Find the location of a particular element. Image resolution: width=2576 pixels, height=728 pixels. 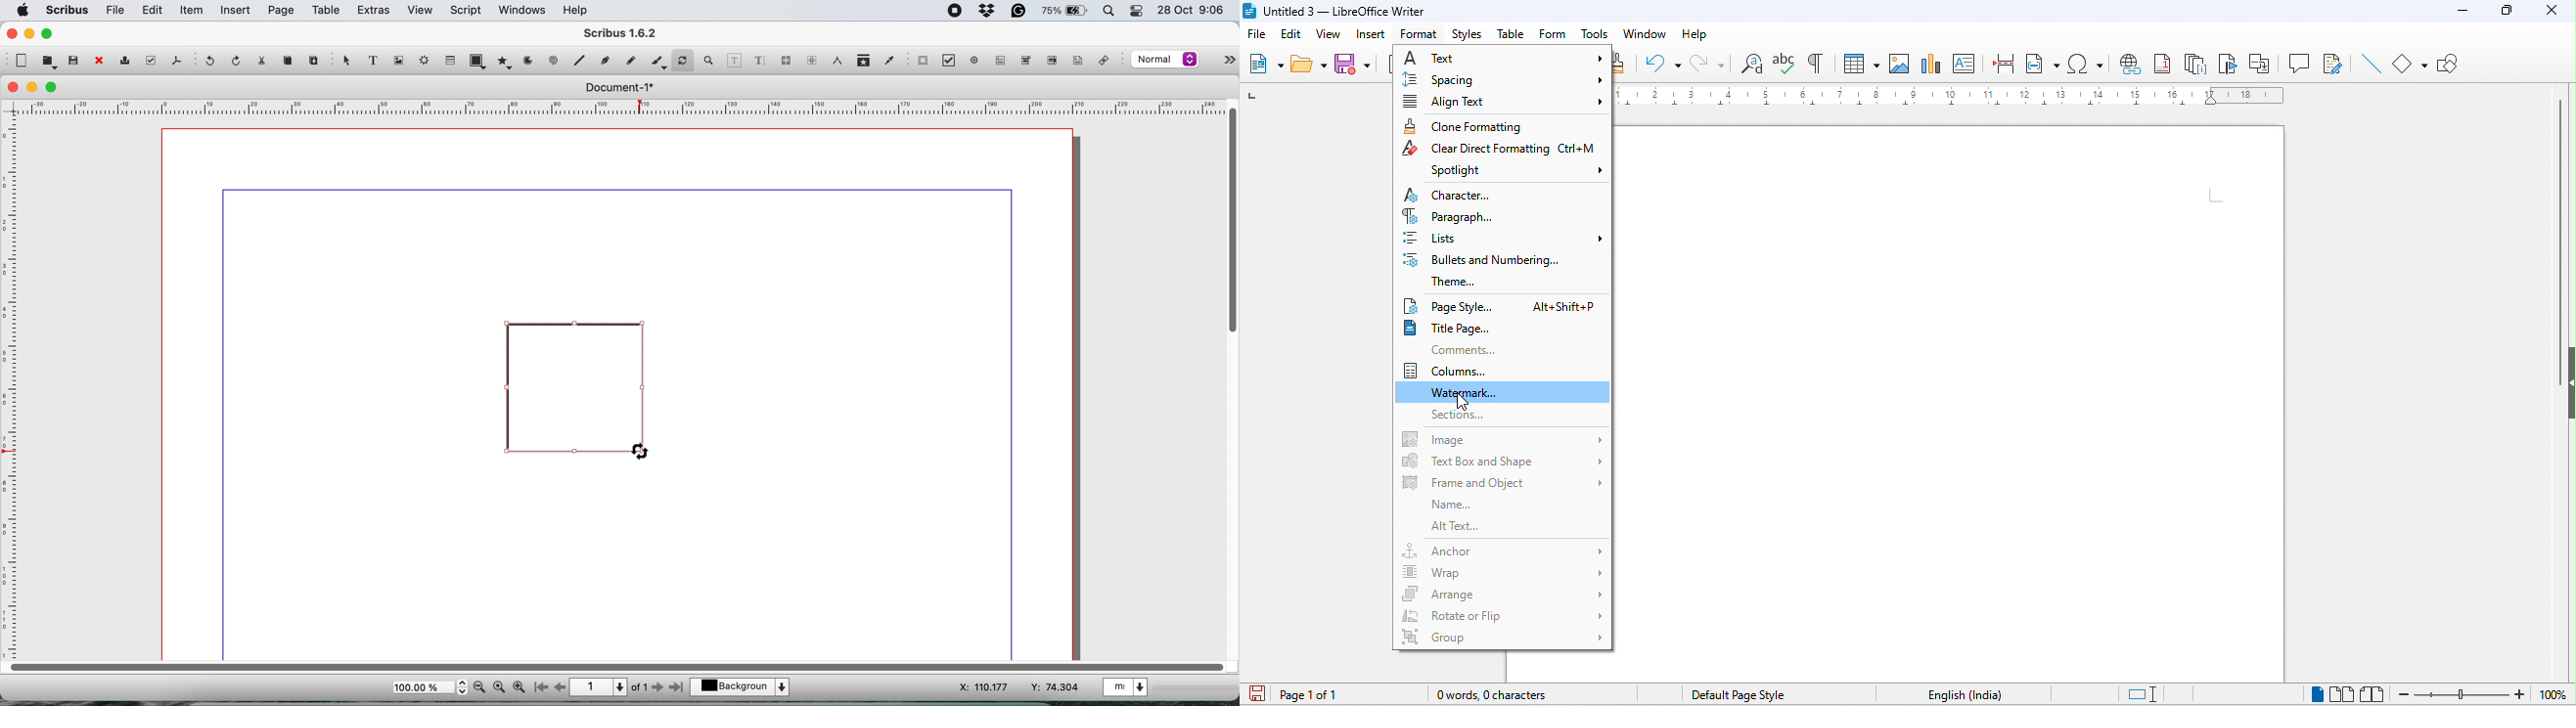

clear direct formatting is located at coordinates (1503, 149).